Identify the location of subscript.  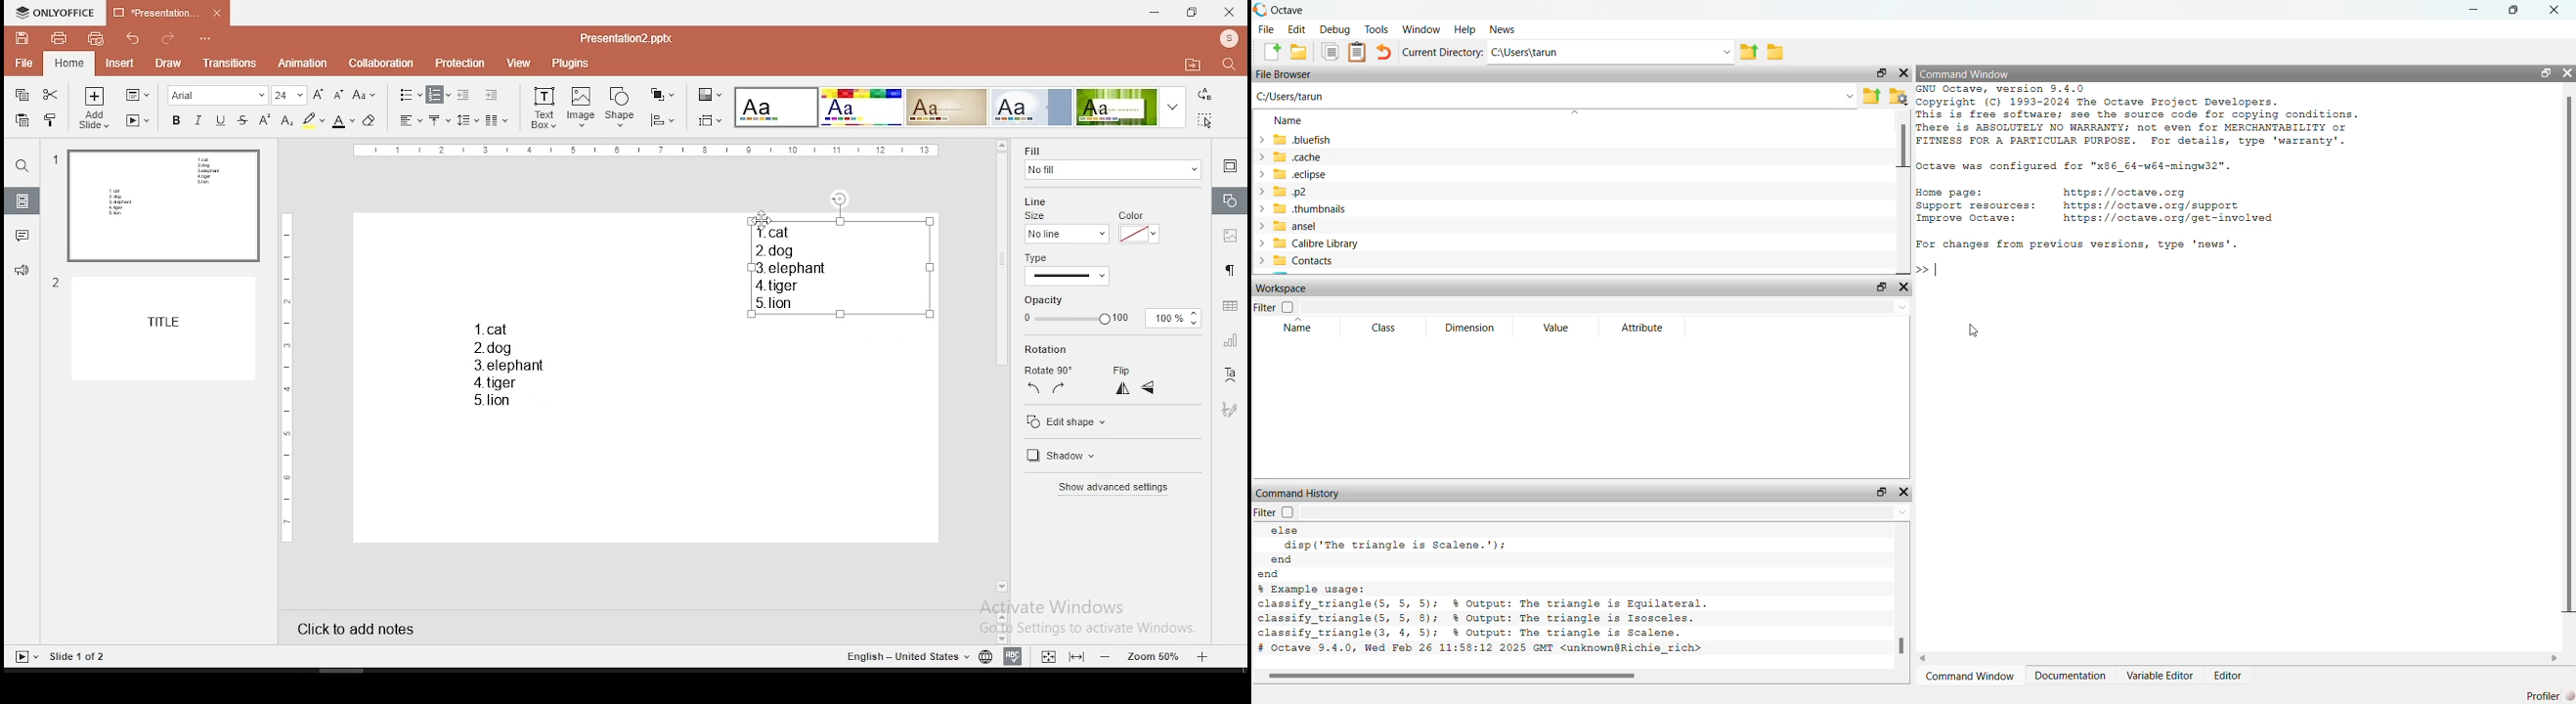
(286, 120).